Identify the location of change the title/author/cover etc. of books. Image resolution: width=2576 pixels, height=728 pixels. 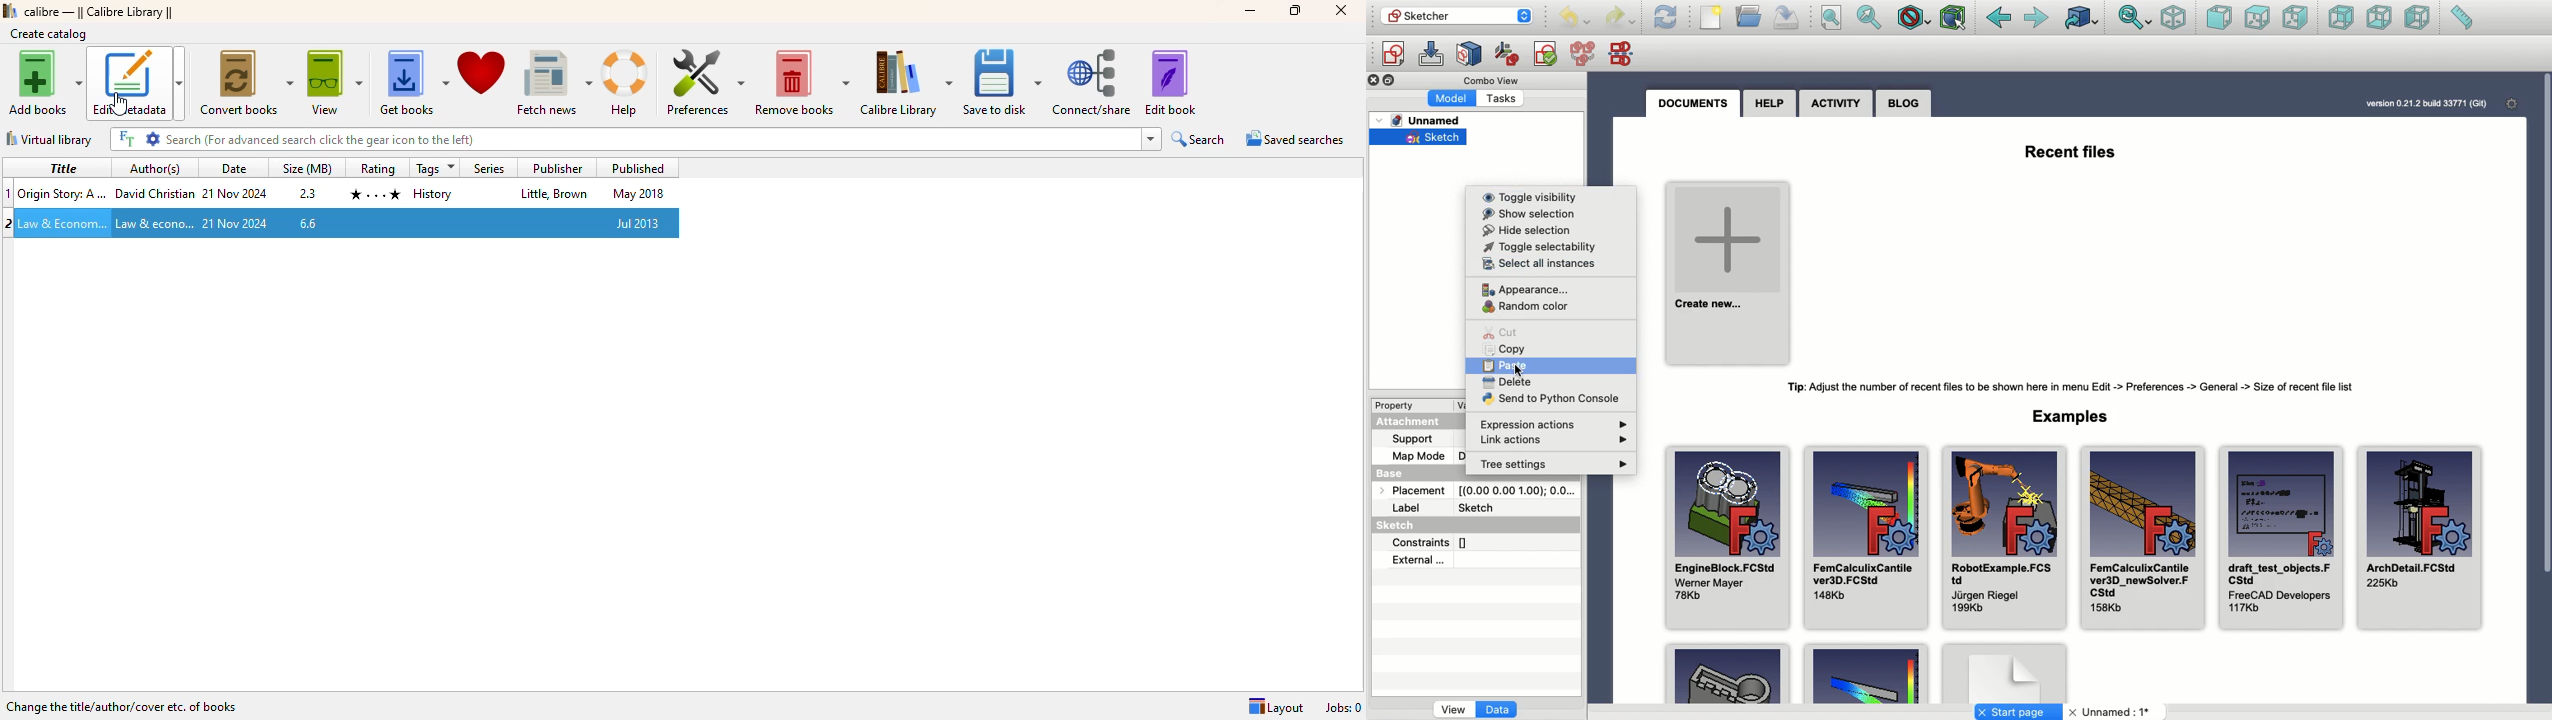
(122, 707).